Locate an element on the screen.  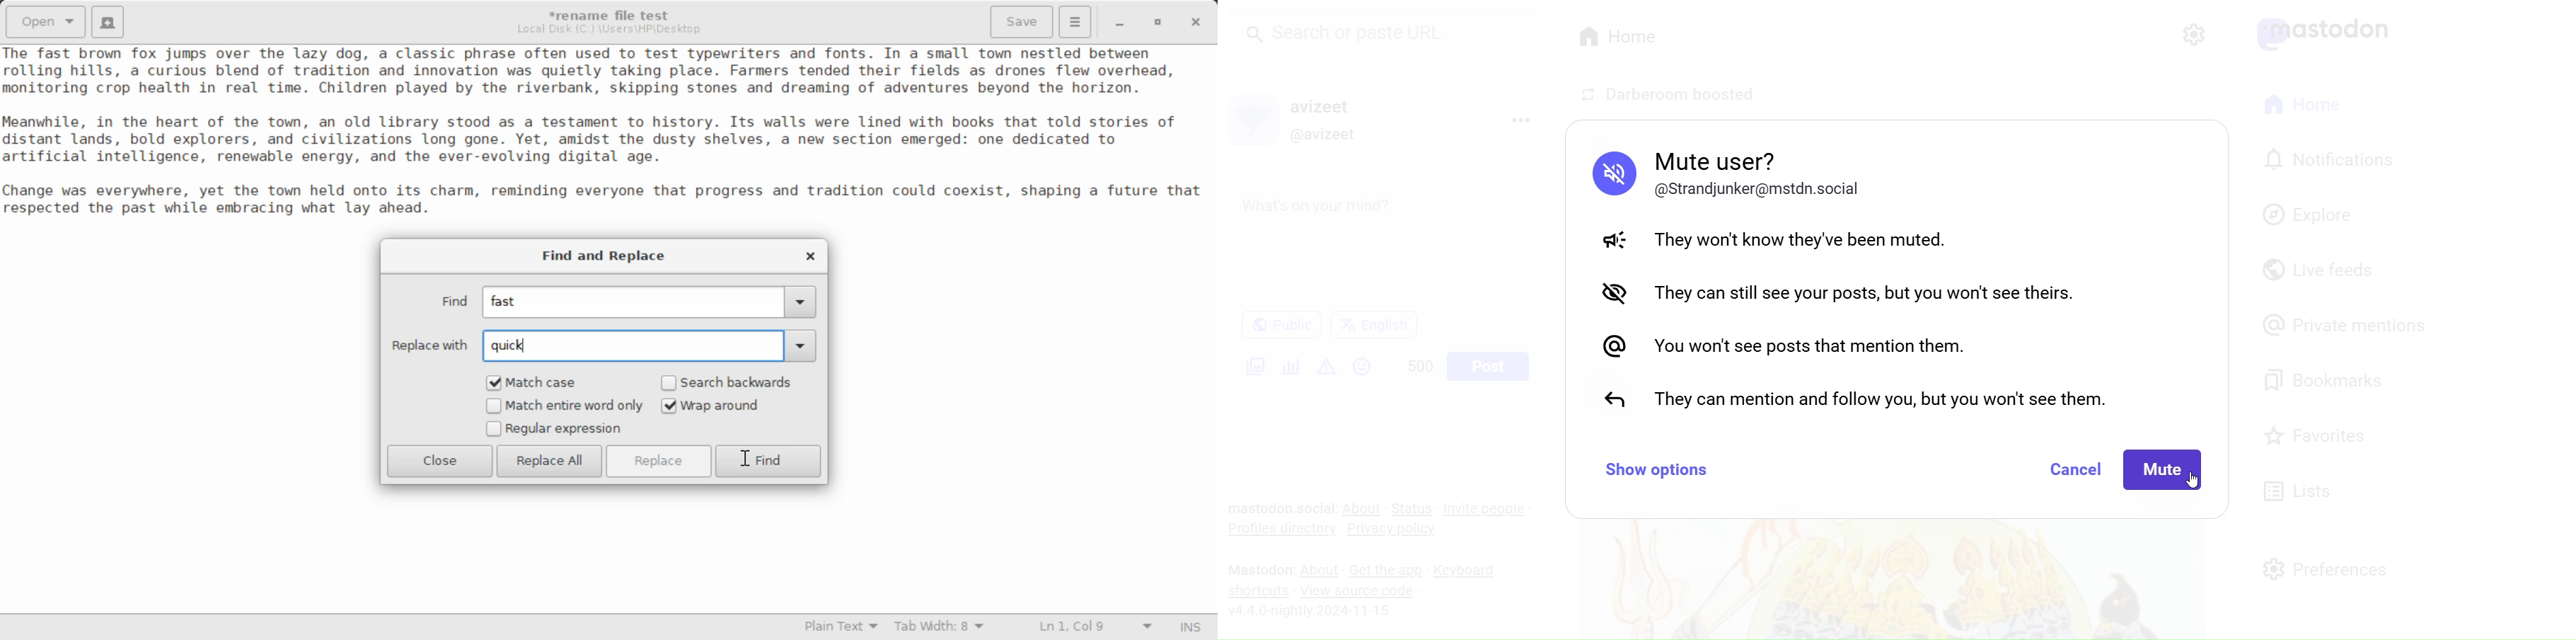
Close Window is located at coordinates (1194, 22).